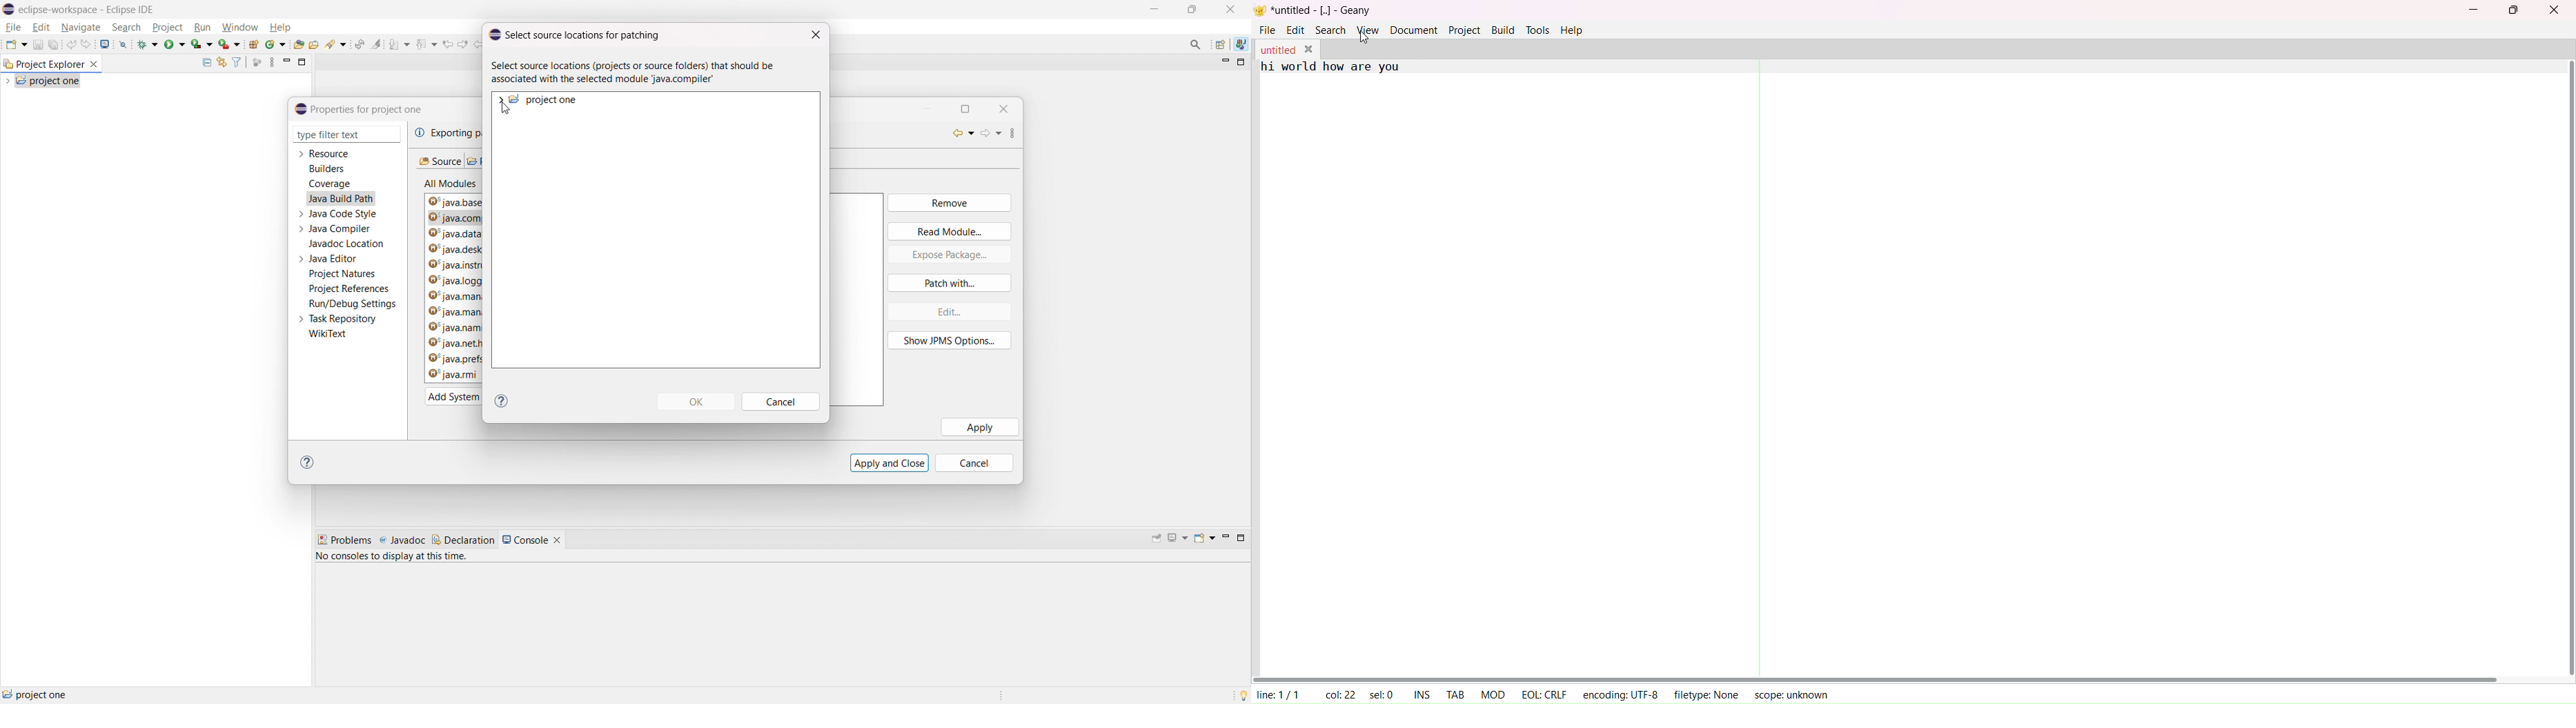 This screenshot has width=2576, height=728. What do you see at coordinates (203, 27) in the screenshot?
I see `run` at bounding box center [203, 27].